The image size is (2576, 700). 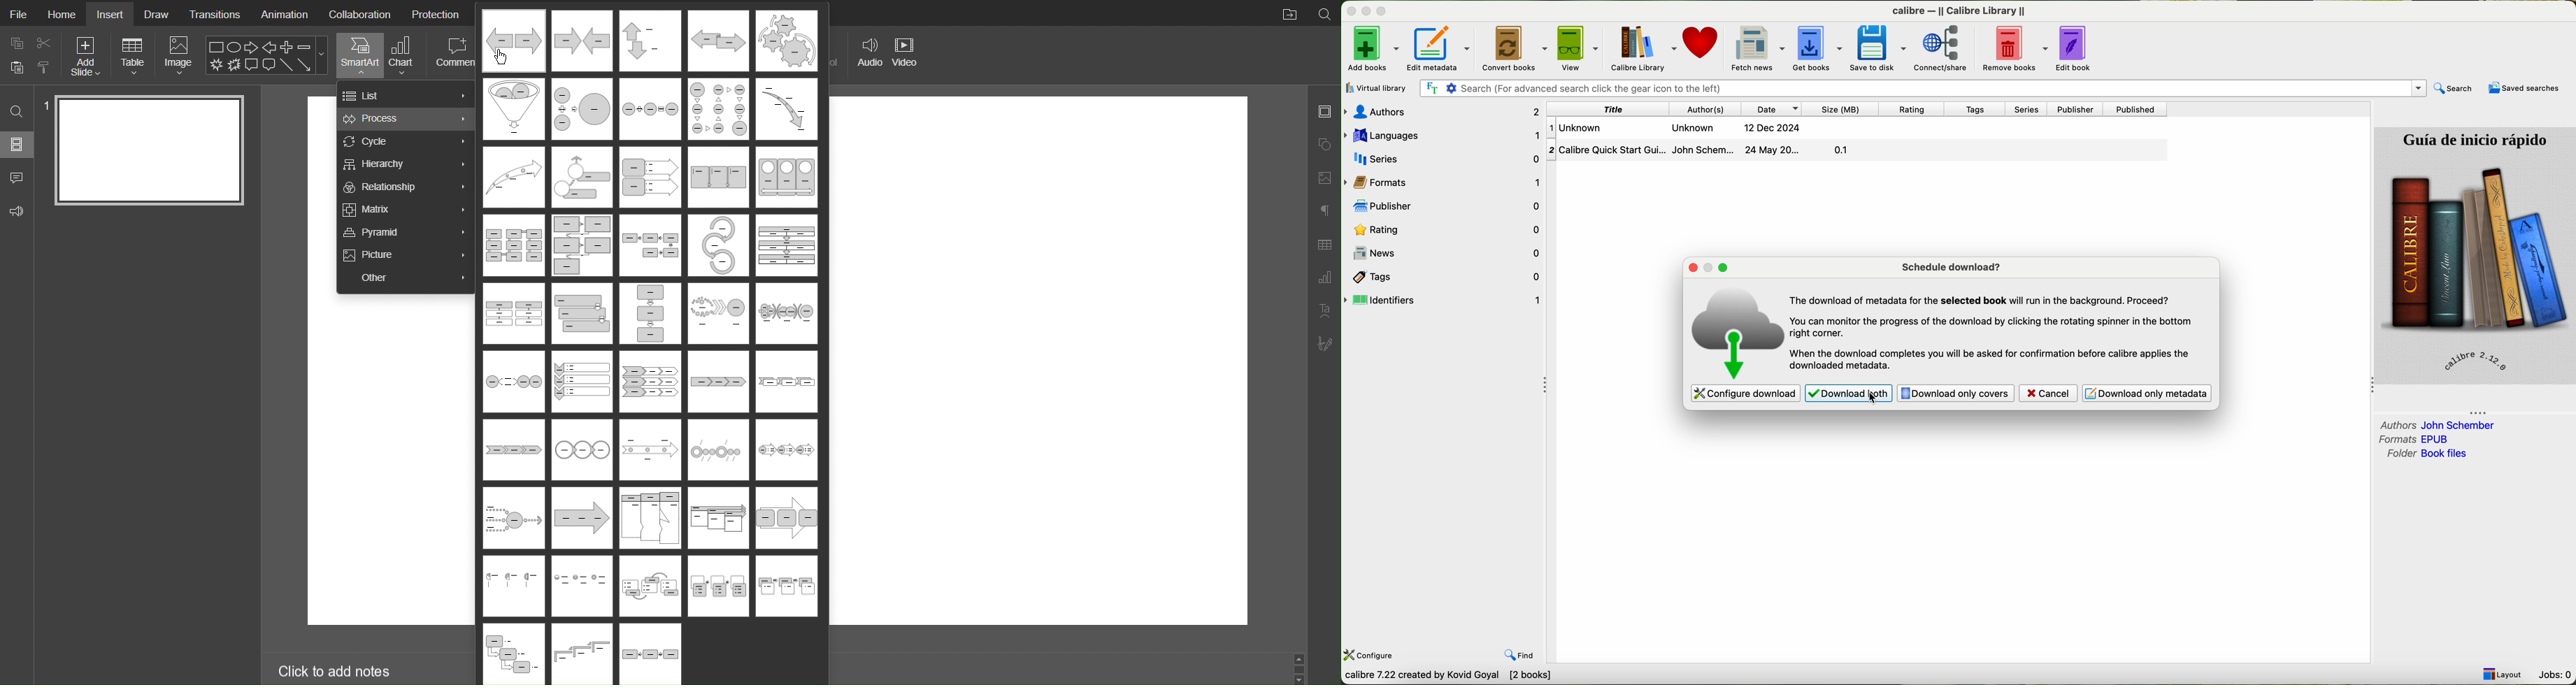 I want to click on Process Template 10, so click(x=787, y=110).